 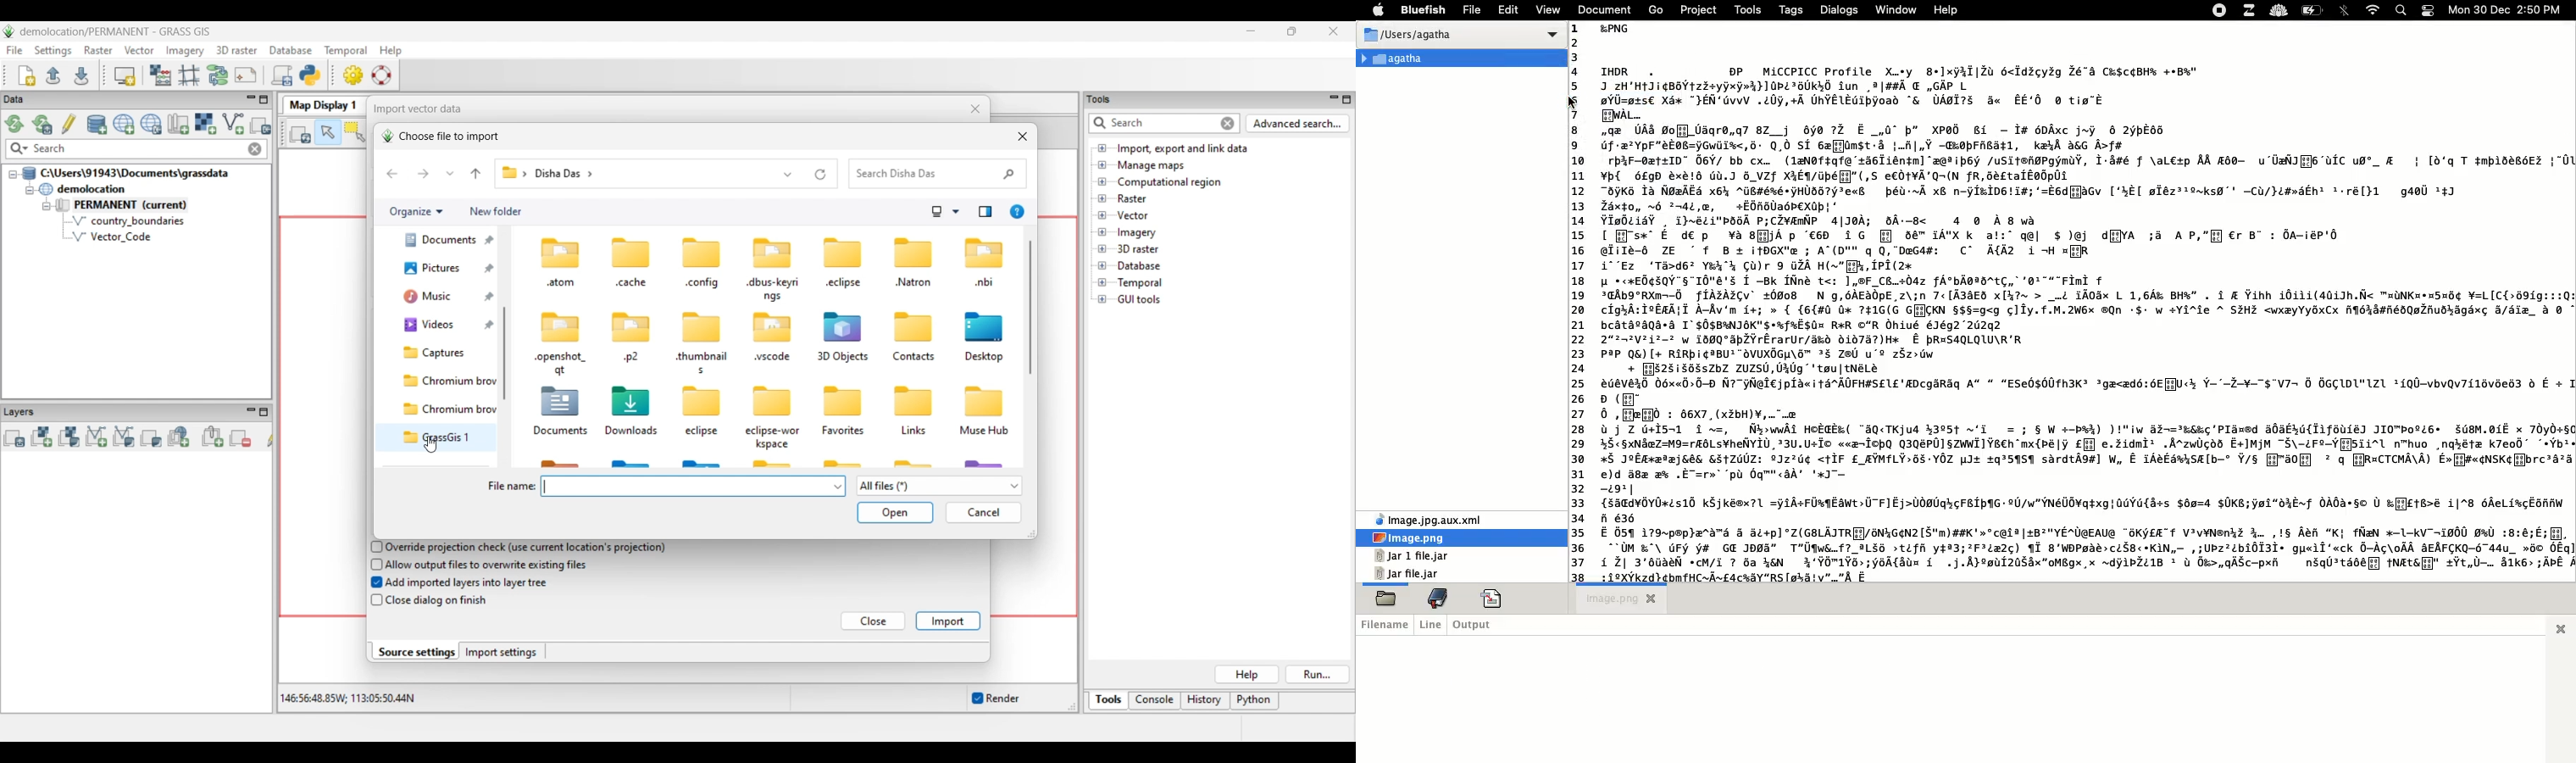 I want to click on line number, so click(x=1579, y=299).